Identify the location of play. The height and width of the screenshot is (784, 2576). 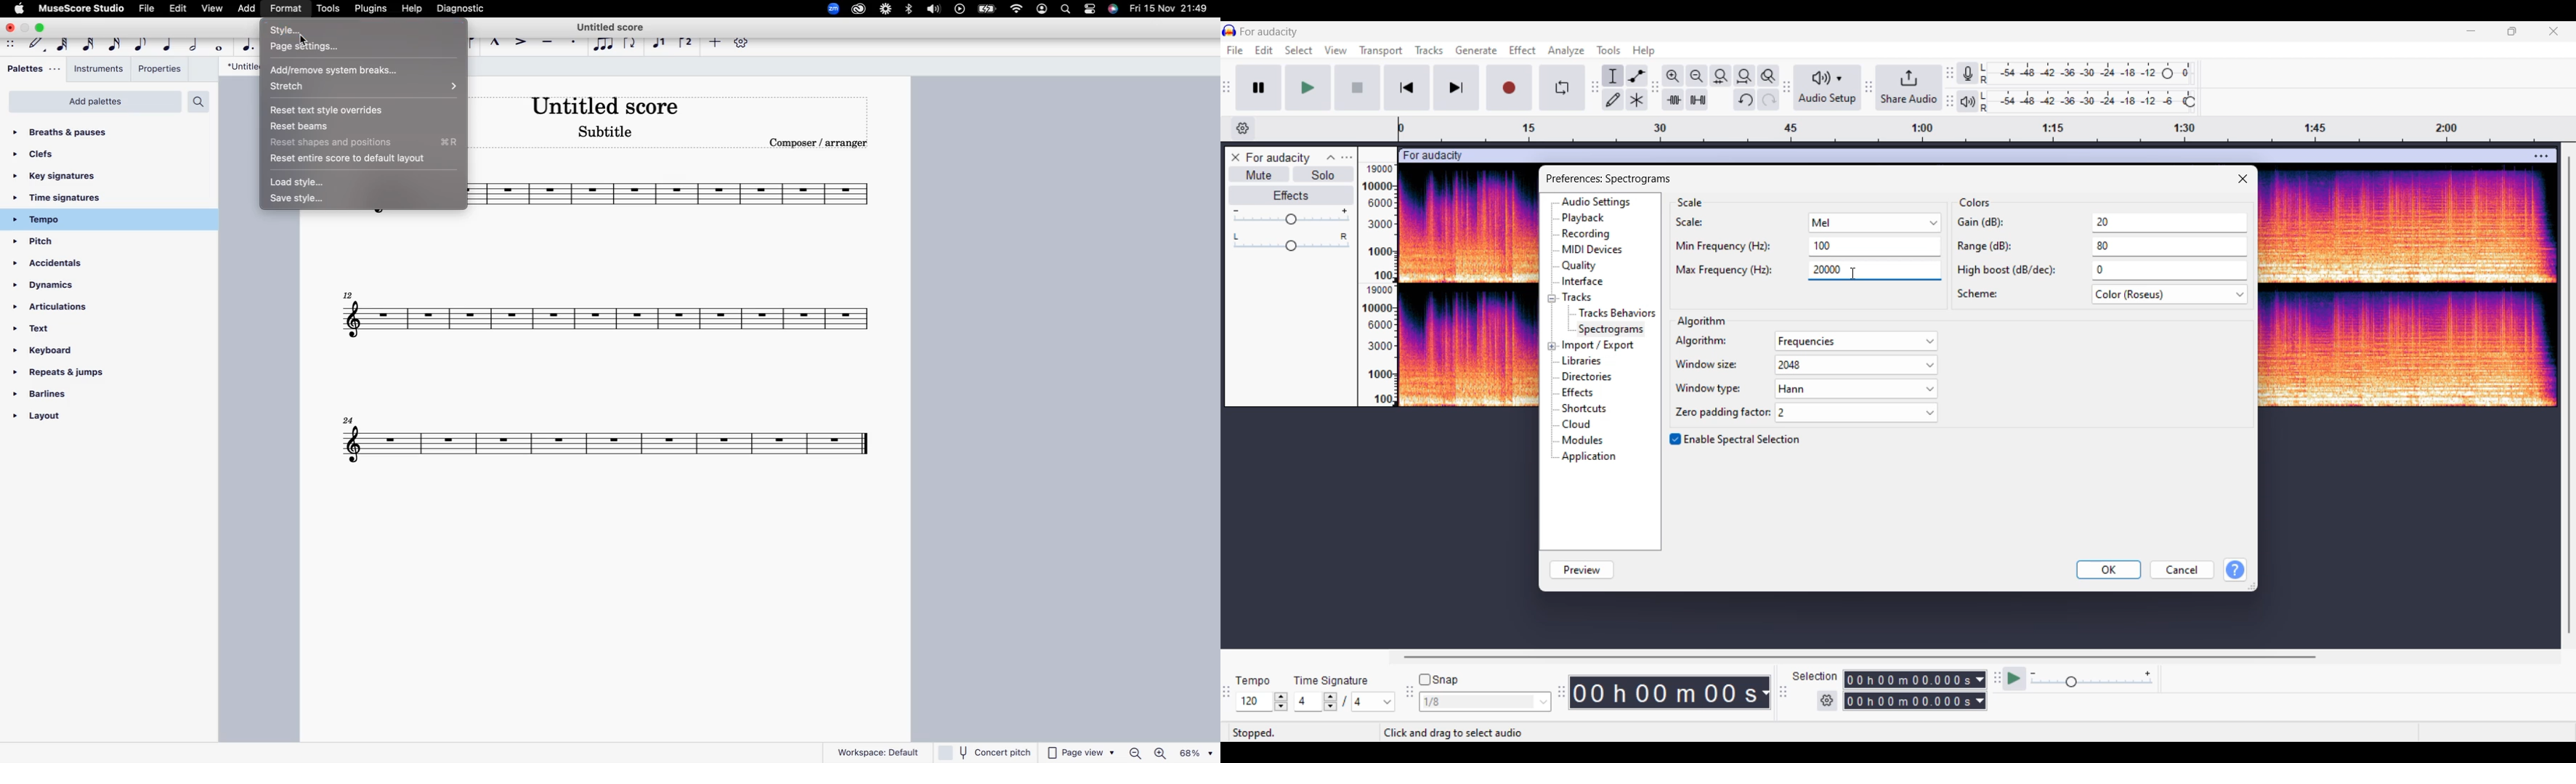
(960, 11).